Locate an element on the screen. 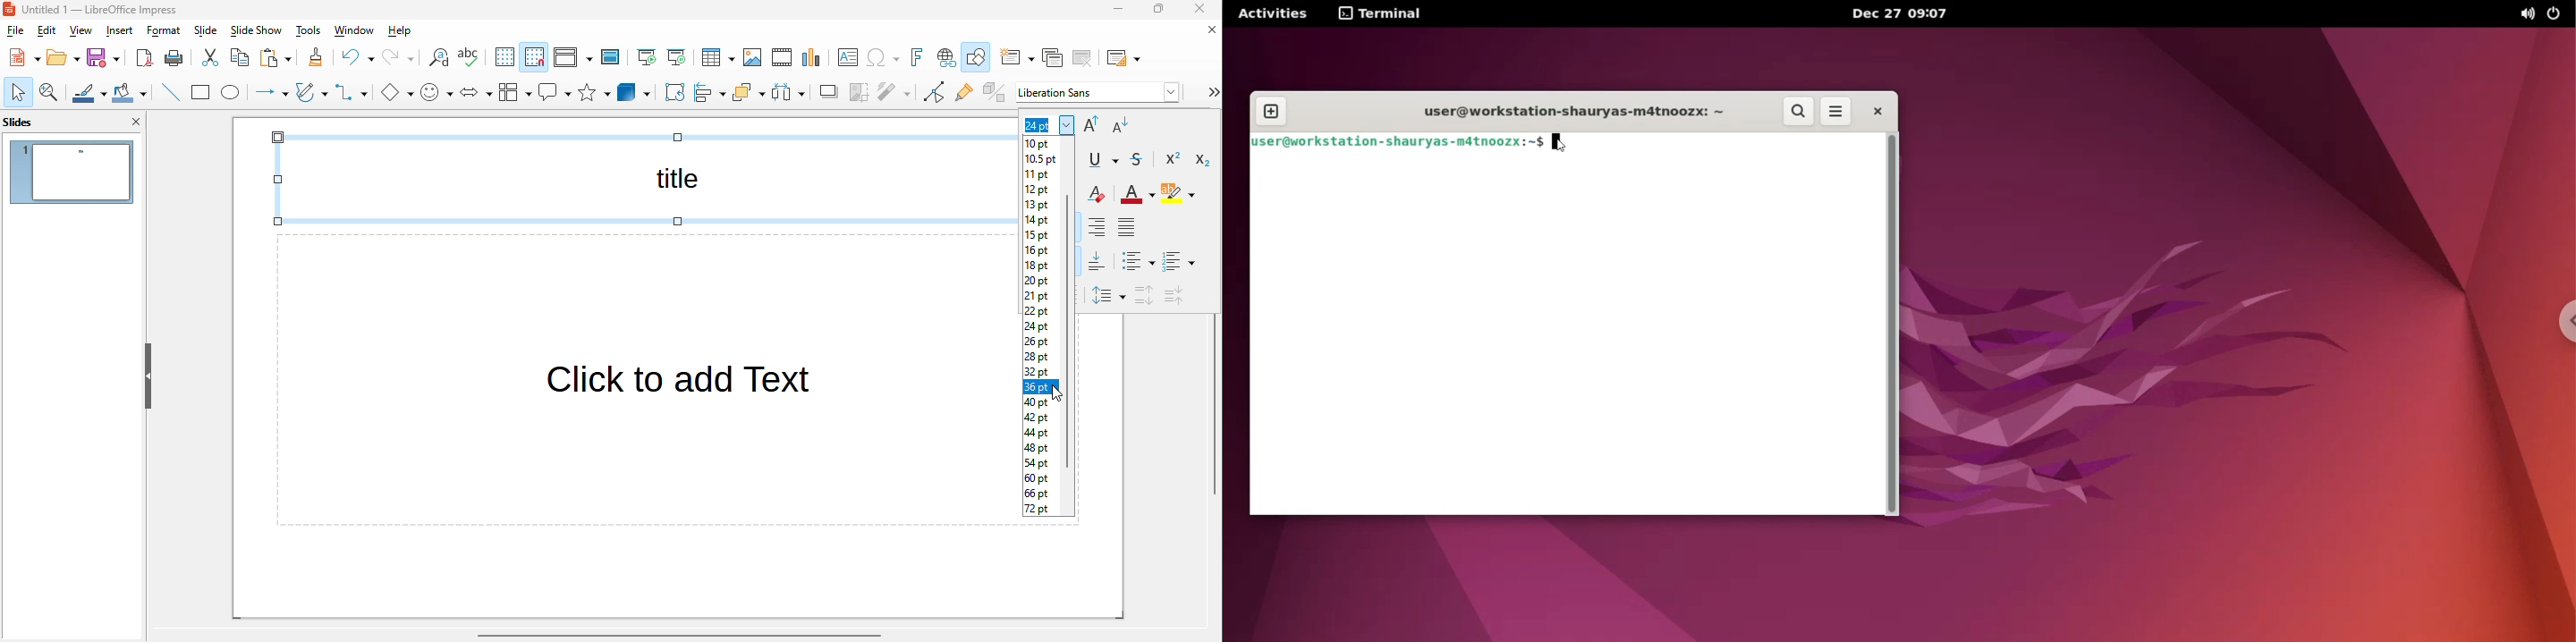 Image resolution: width=2576 pixels, height=644 pixels. 21 pt is located at coordinates (1037, 296).